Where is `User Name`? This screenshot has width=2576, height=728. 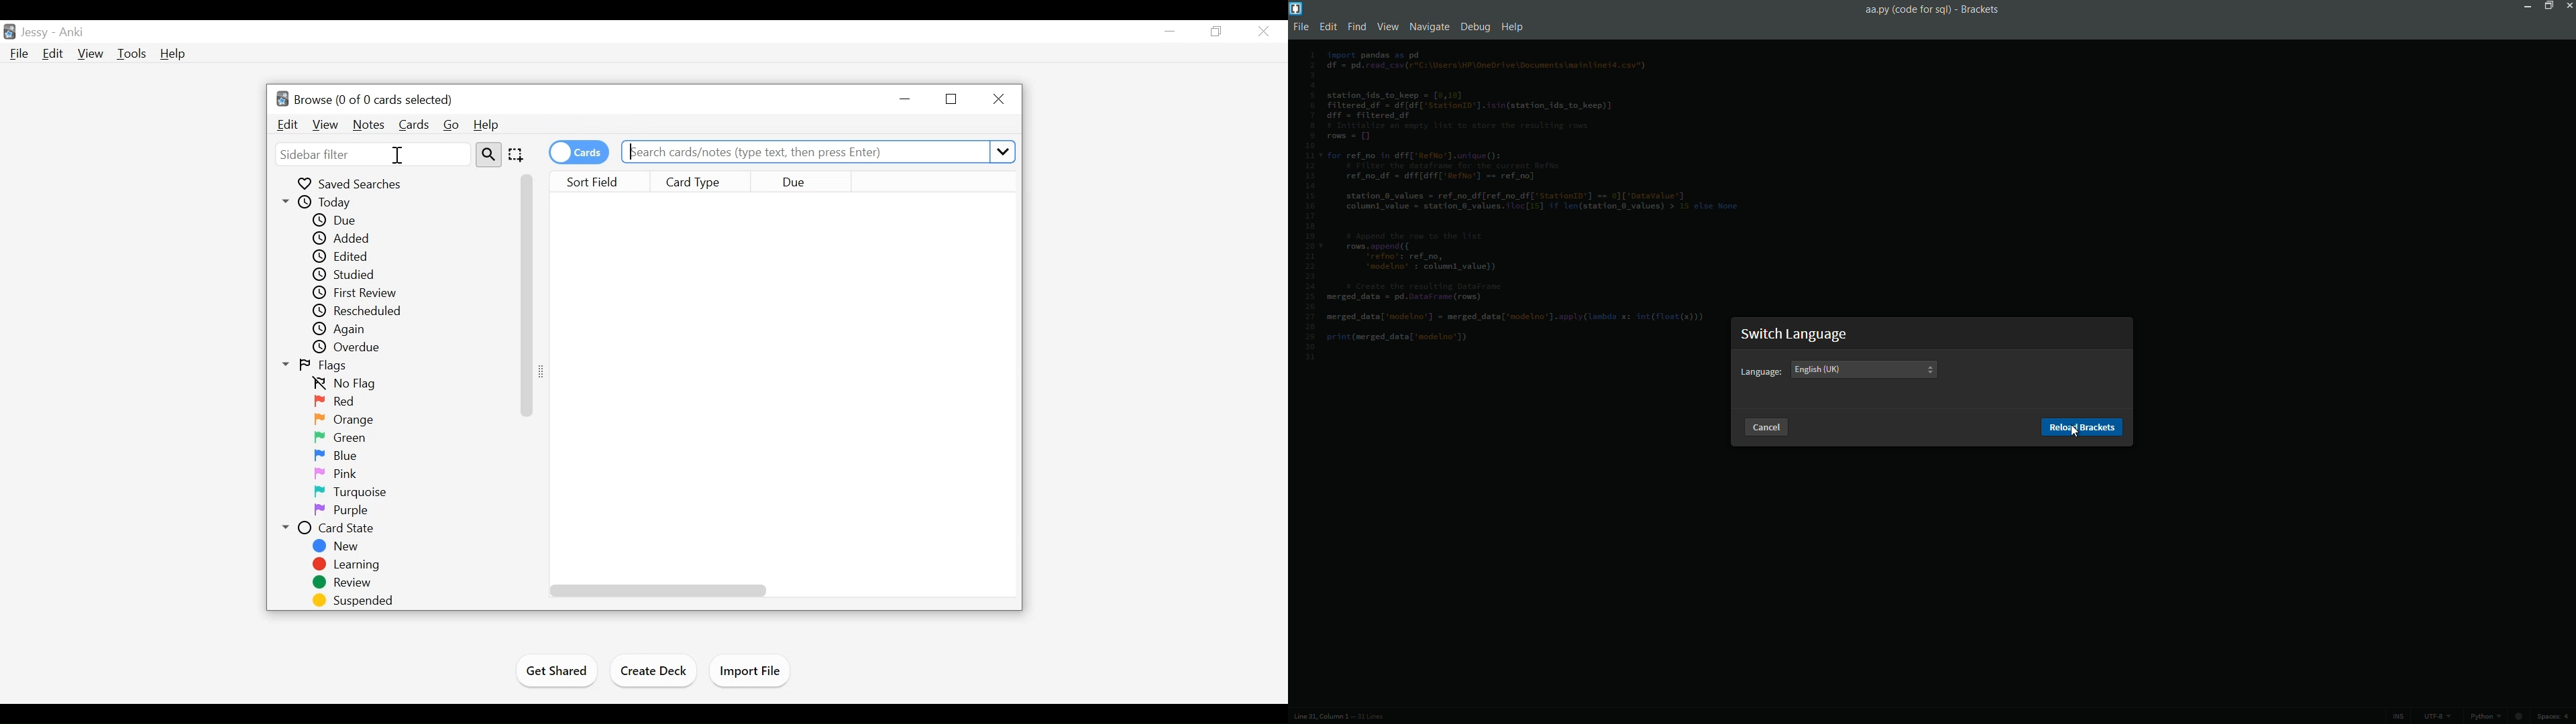
User Name is located at coordinates (35, 33).